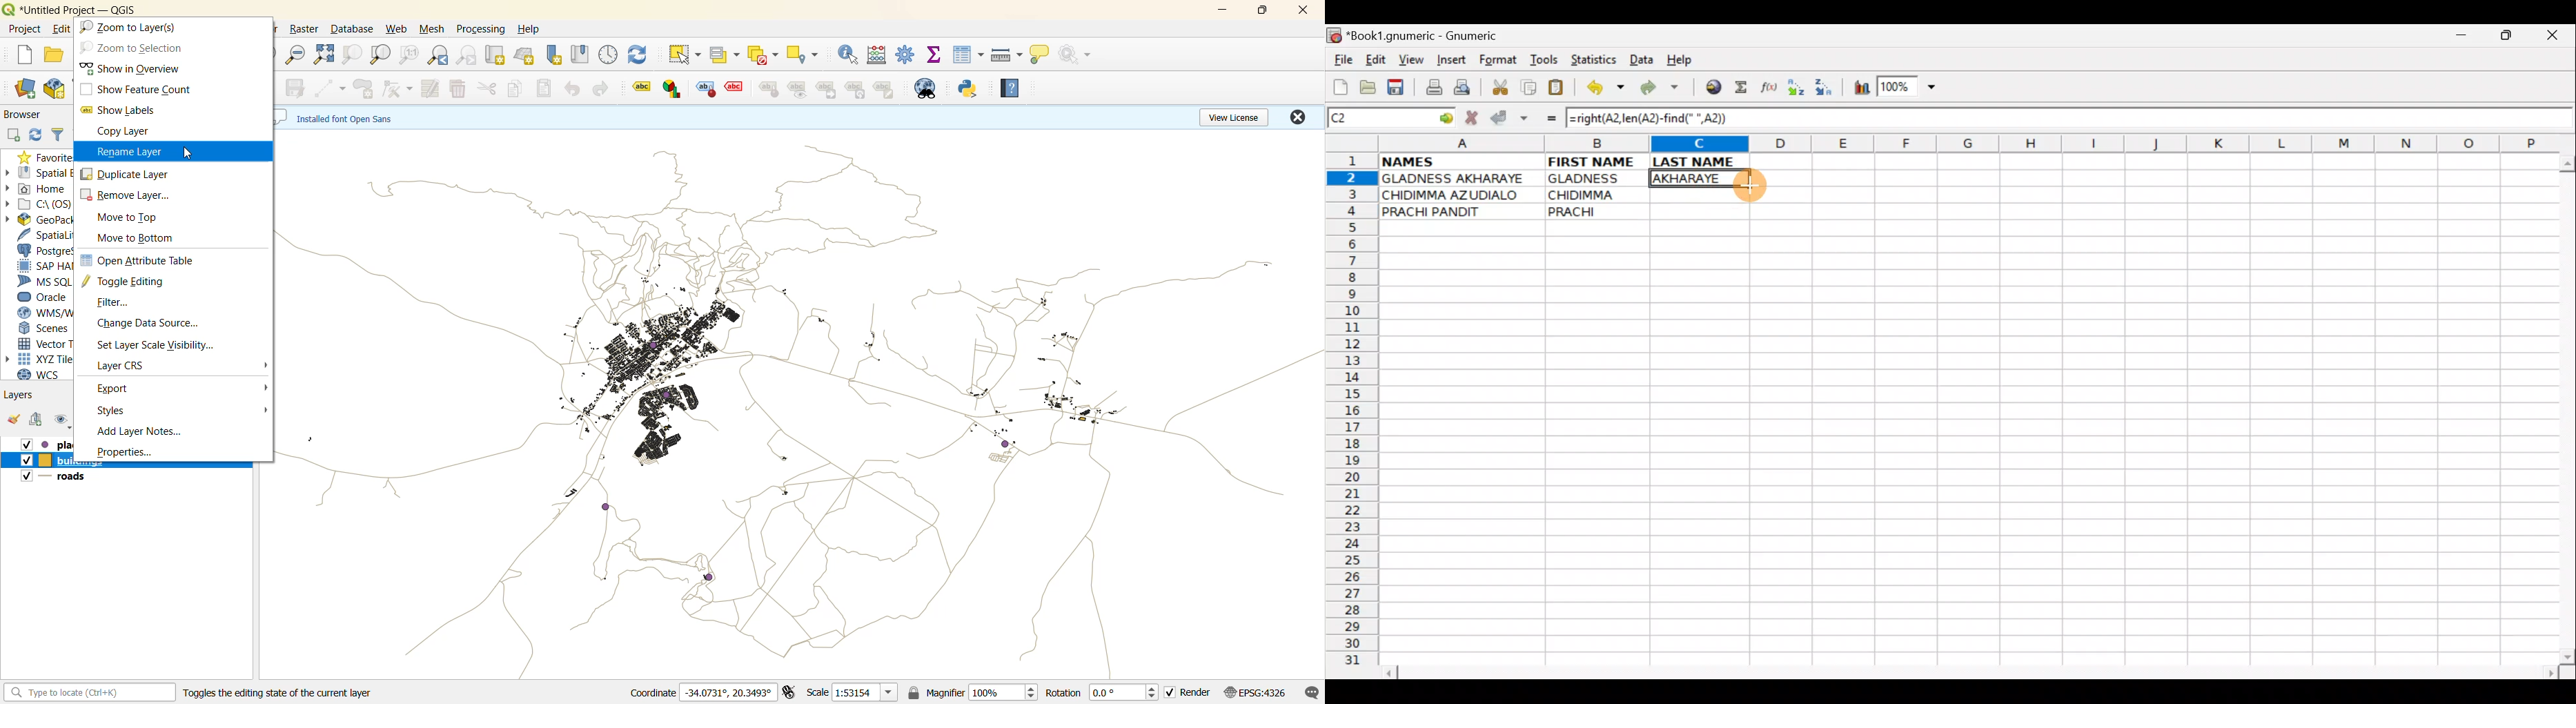 The height and width of the screenshot is (728, 2576). What do you see at coordinates (1453, 212) in the screenshot?
I see `PRACHI PANDIT` at bounding box center [1453, 212].